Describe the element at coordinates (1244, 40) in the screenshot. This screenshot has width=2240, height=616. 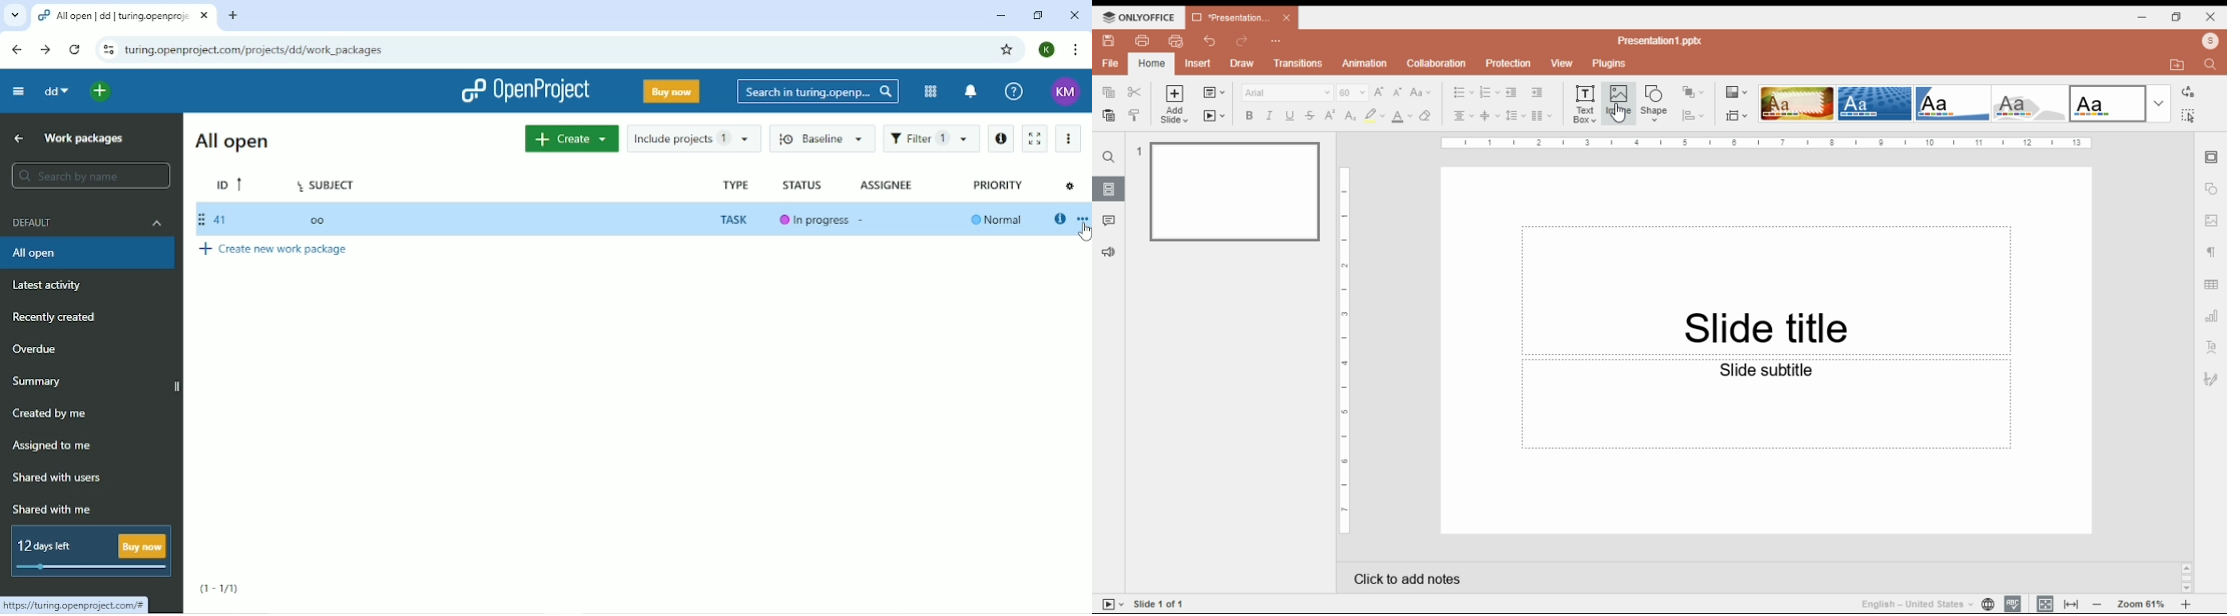
I see `redo` at that location.